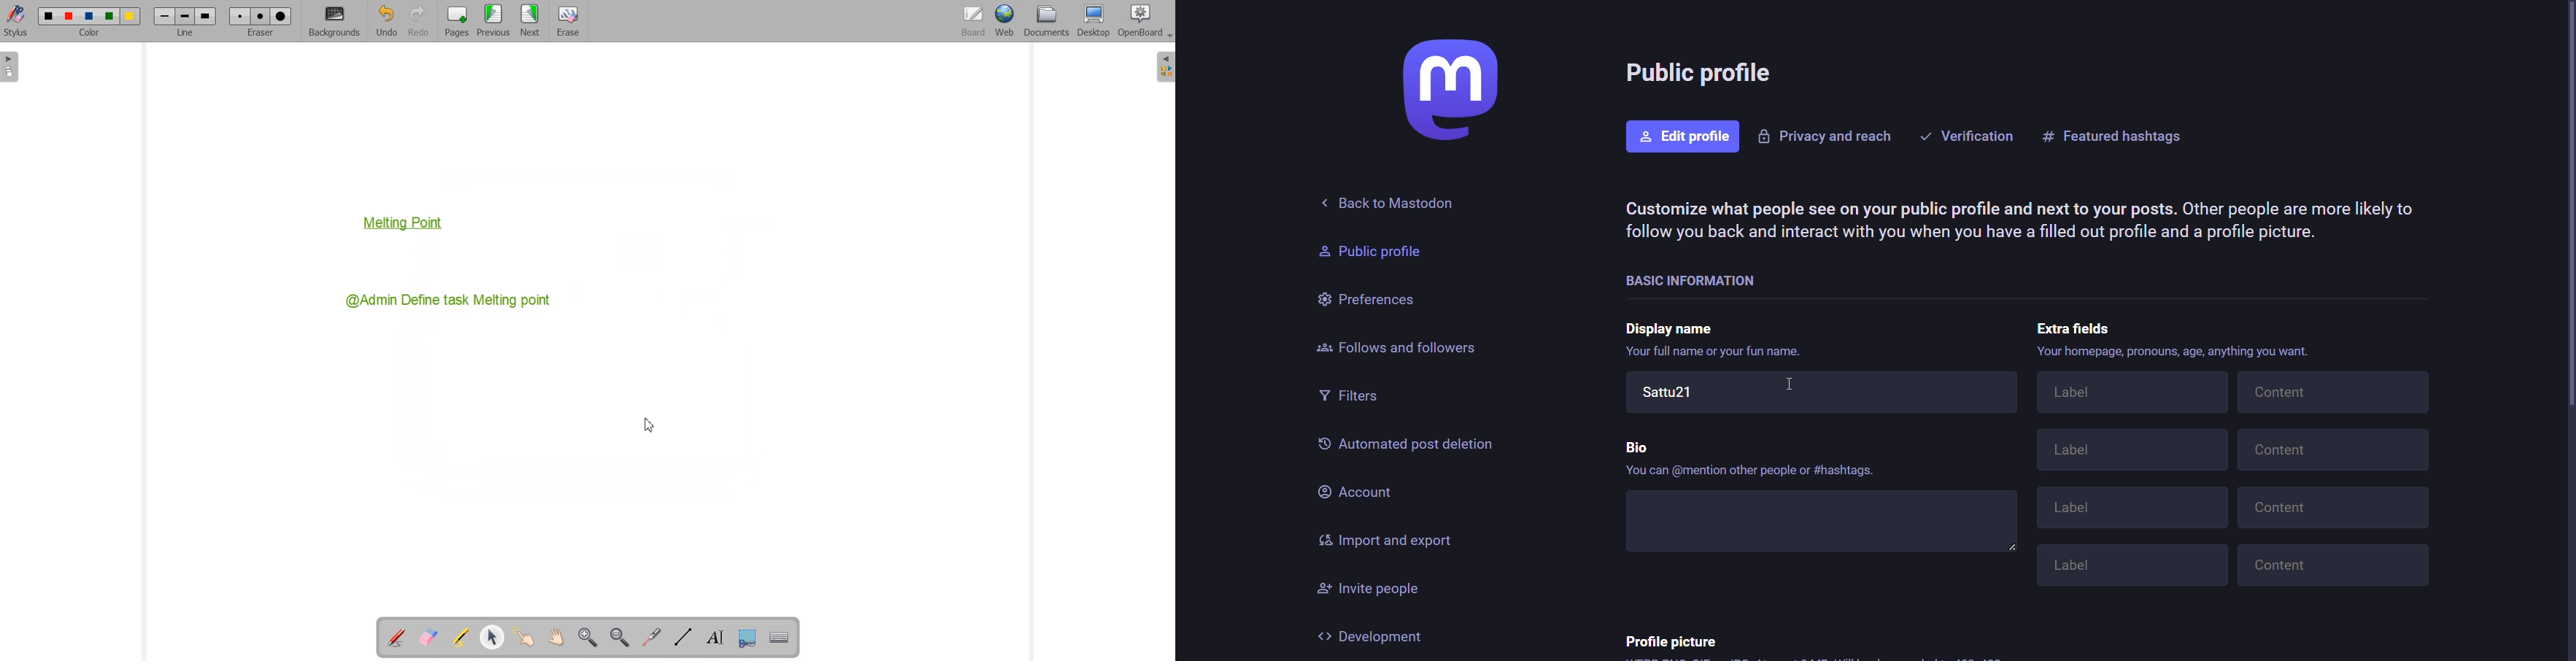 This screenshot has height=672, width=2576. What do you see at coordinates (91, 22) in the screenshot?
I see `Color` at bounding box center [91, 22].